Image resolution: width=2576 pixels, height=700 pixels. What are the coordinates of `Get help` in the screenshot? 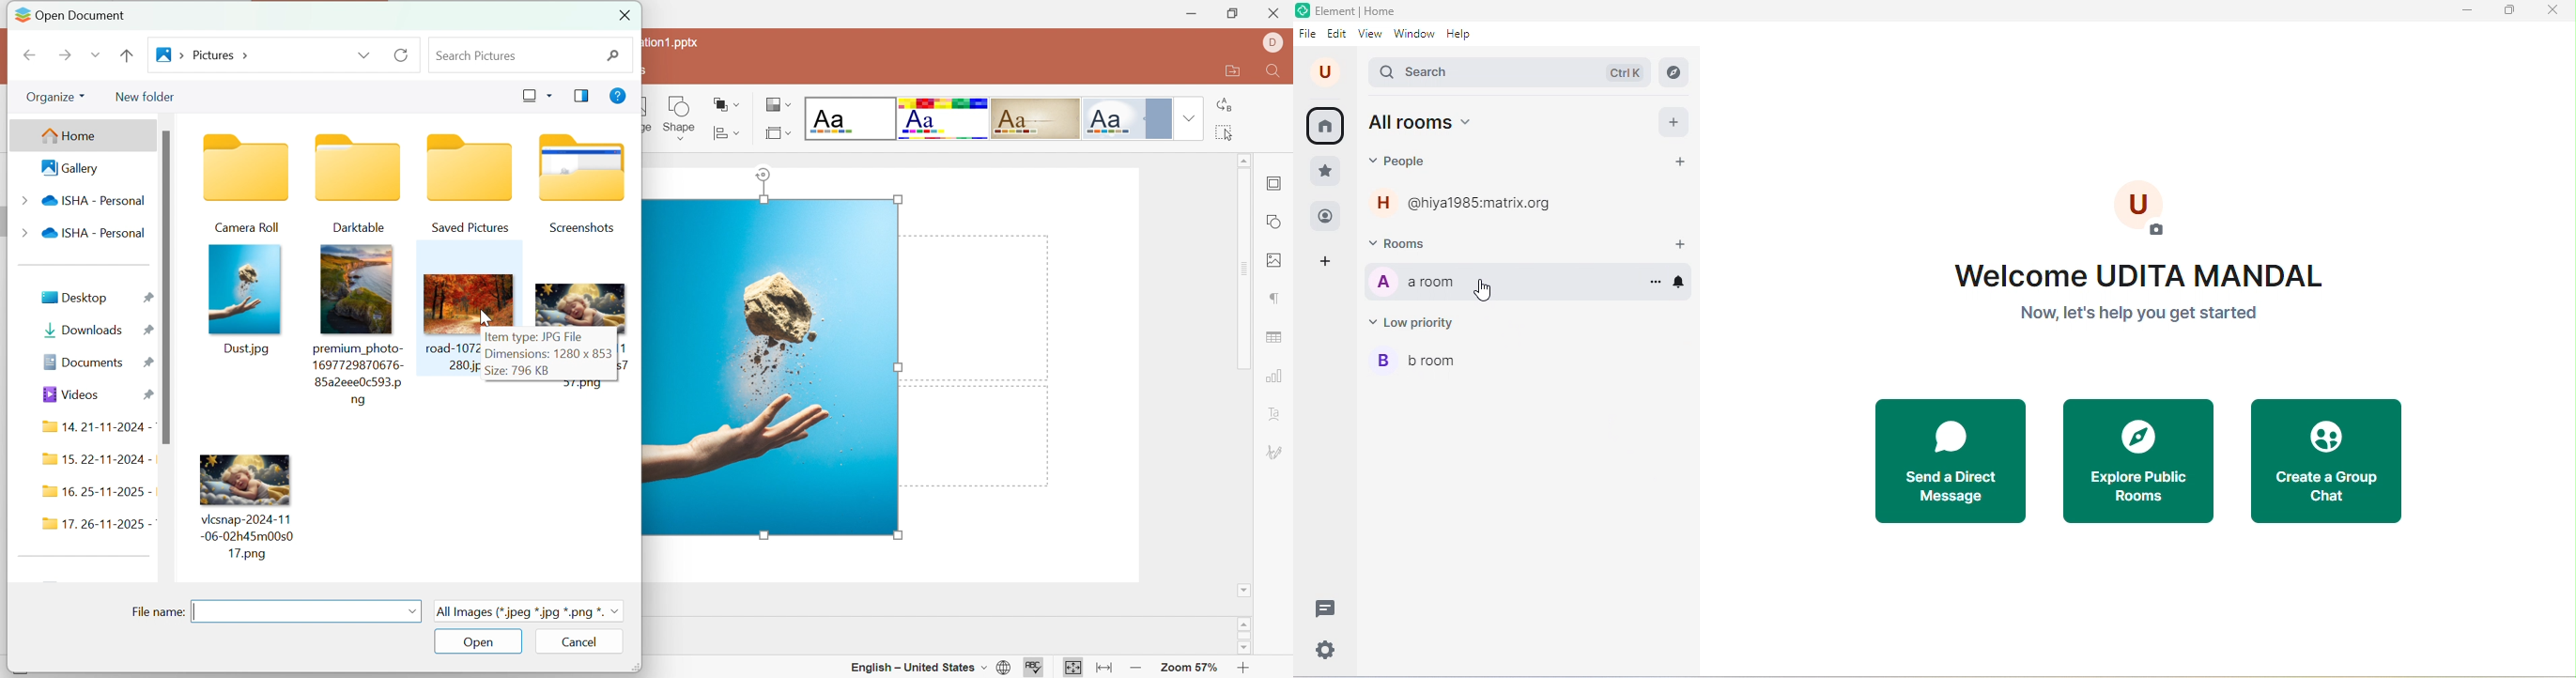 It's located at (619, 94).